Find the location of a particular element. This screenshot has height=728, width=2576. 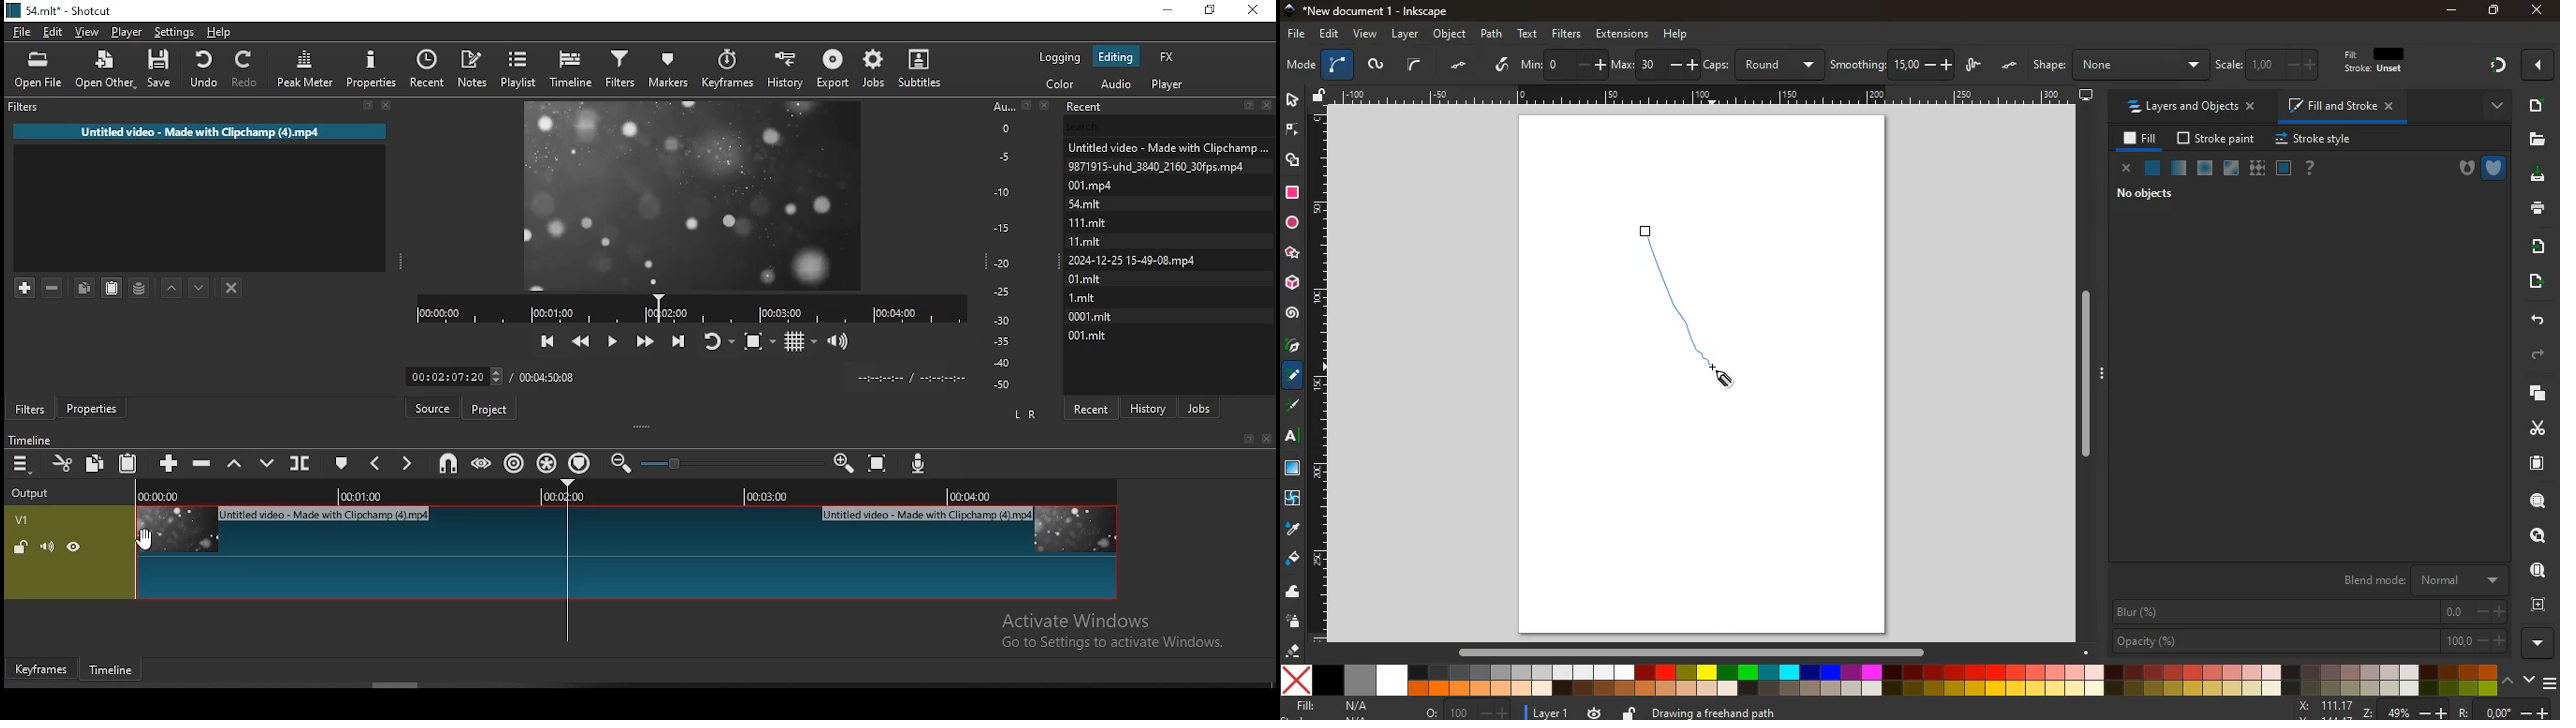

save is located at coordinates (159, 70).